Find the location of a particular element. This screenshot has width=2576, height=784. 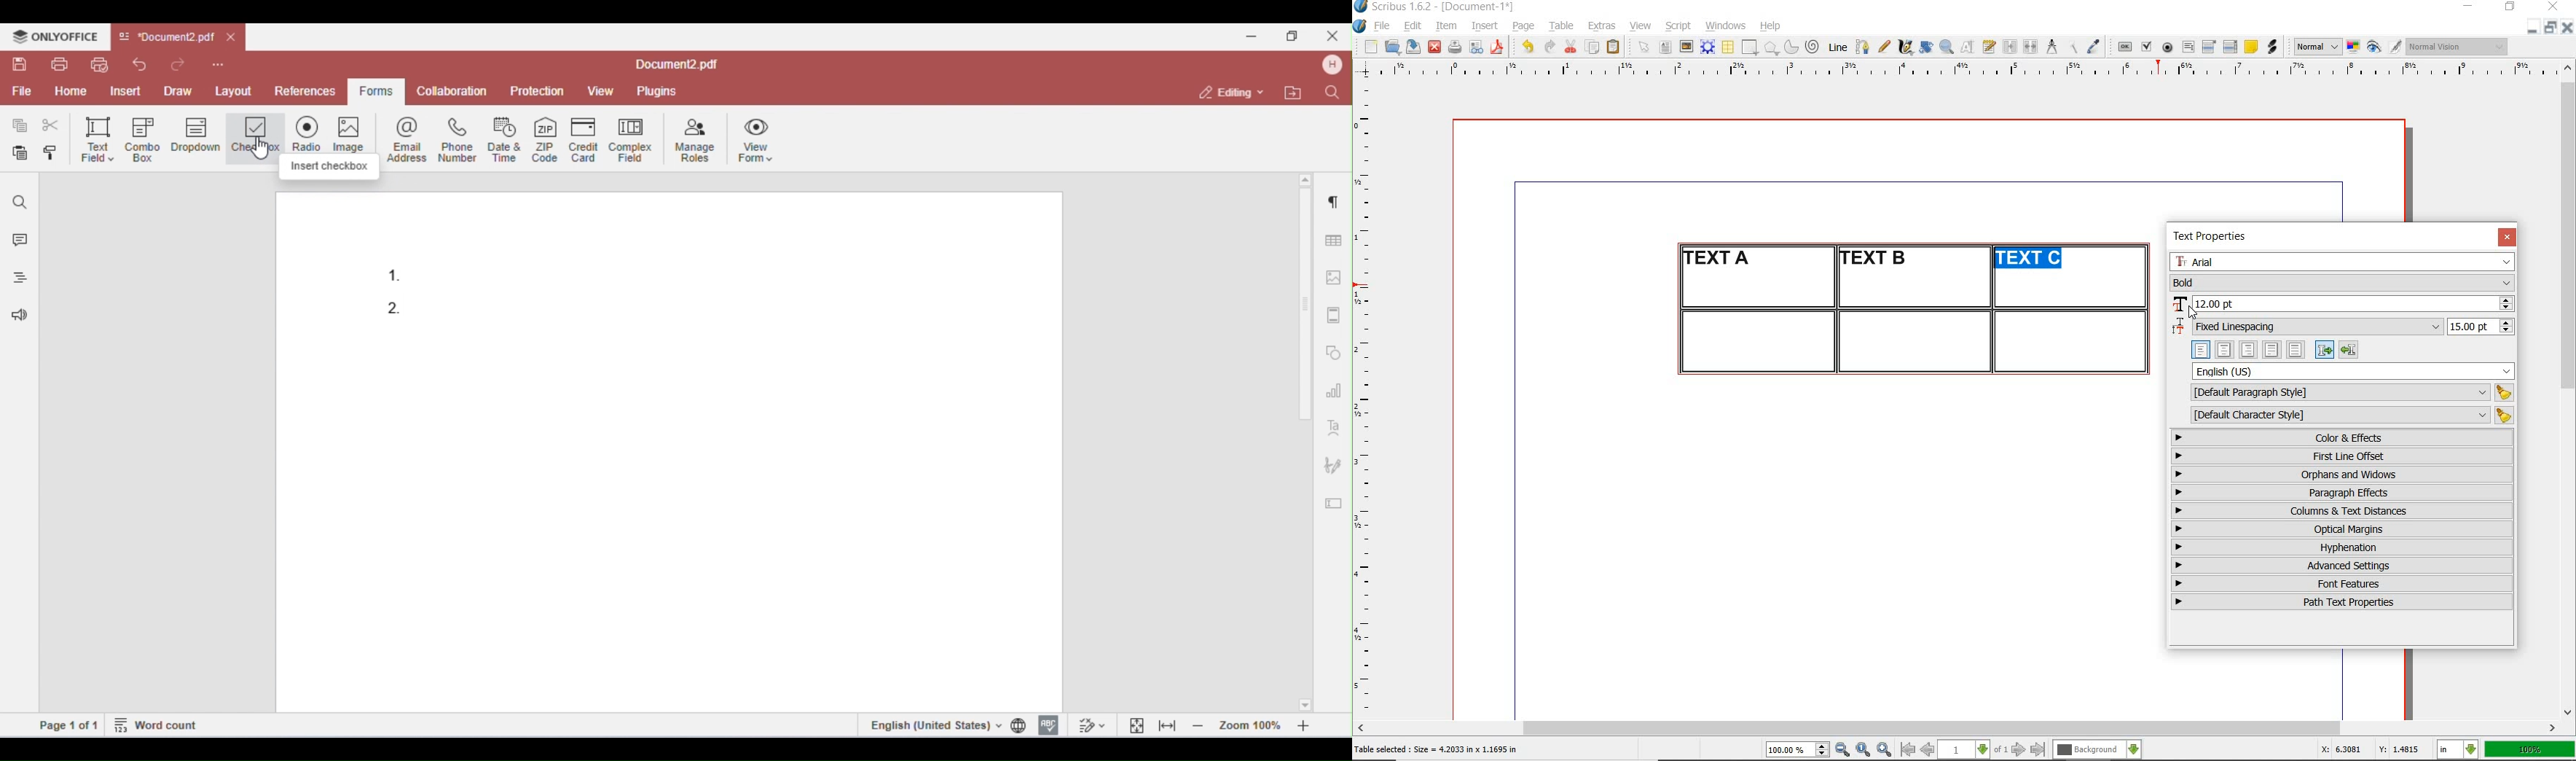

text properties is located at coordinates (2215, 236).